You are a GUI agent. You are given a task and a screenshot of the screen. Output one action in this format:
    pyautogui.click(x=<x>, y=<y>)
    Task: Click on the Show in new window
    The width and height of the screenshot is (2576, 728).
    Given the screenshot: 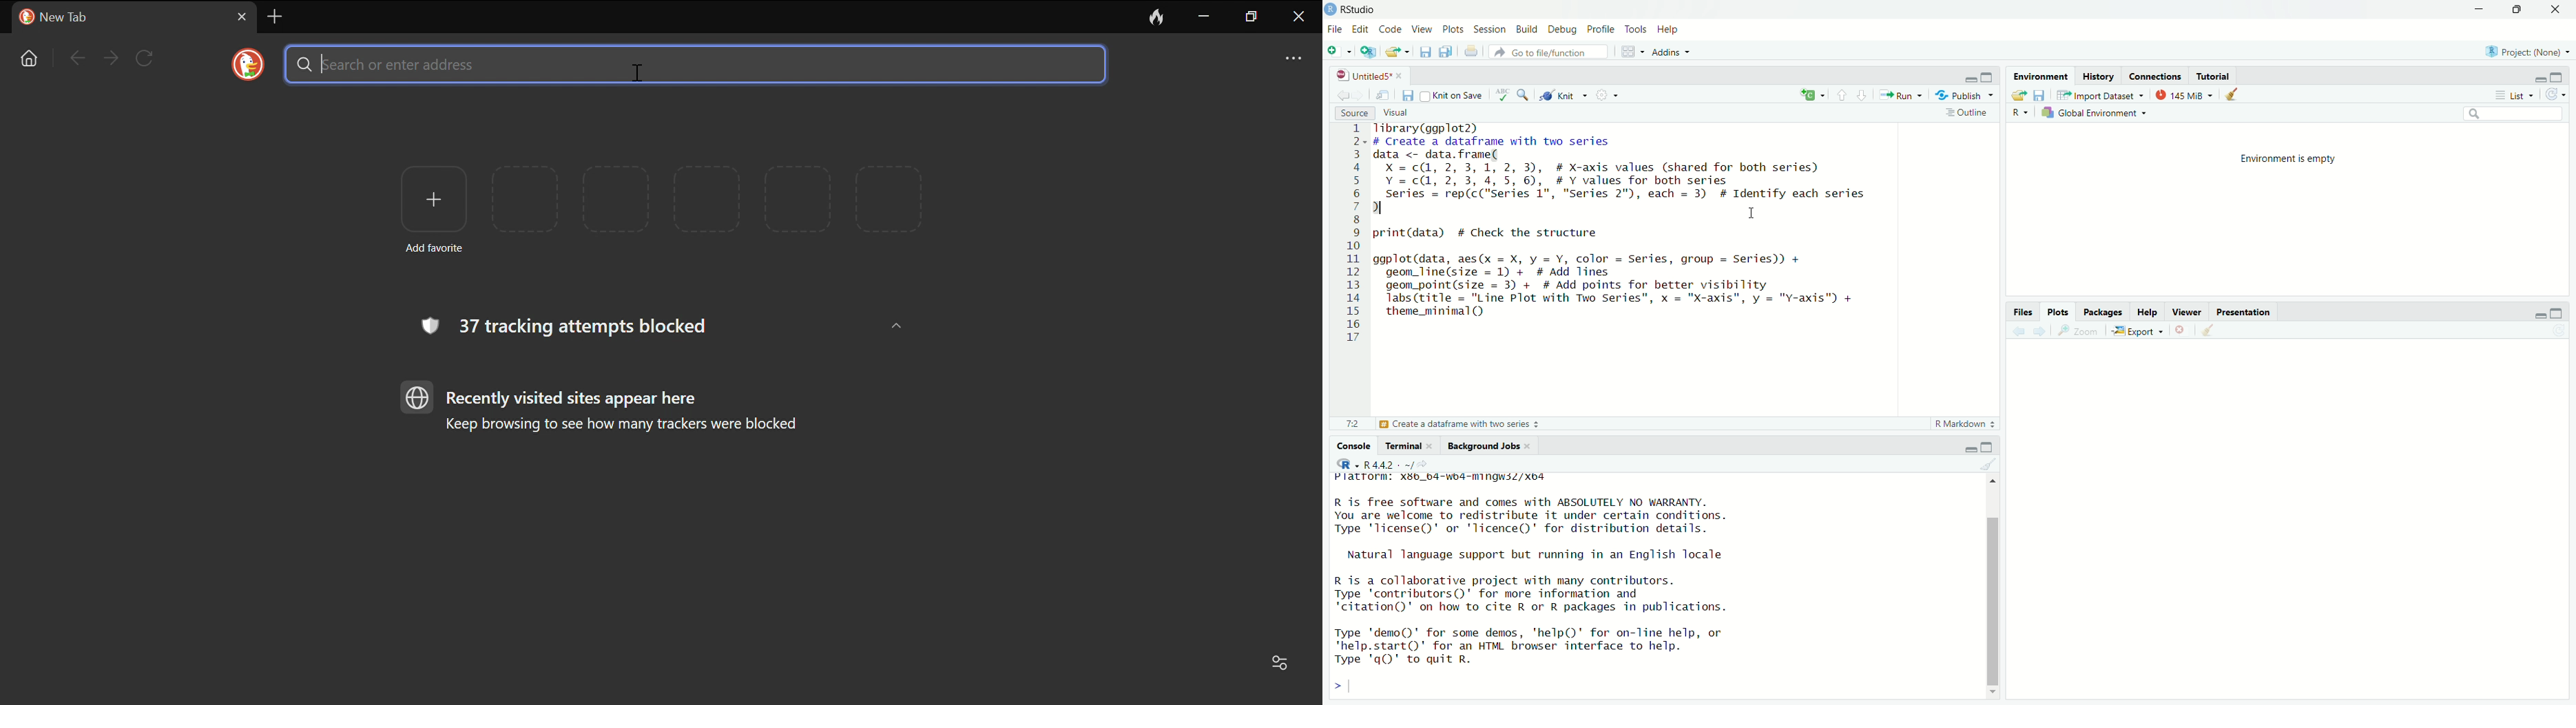 What is the action you would take?
    pyautogui.click(x=1384, y=95)
    